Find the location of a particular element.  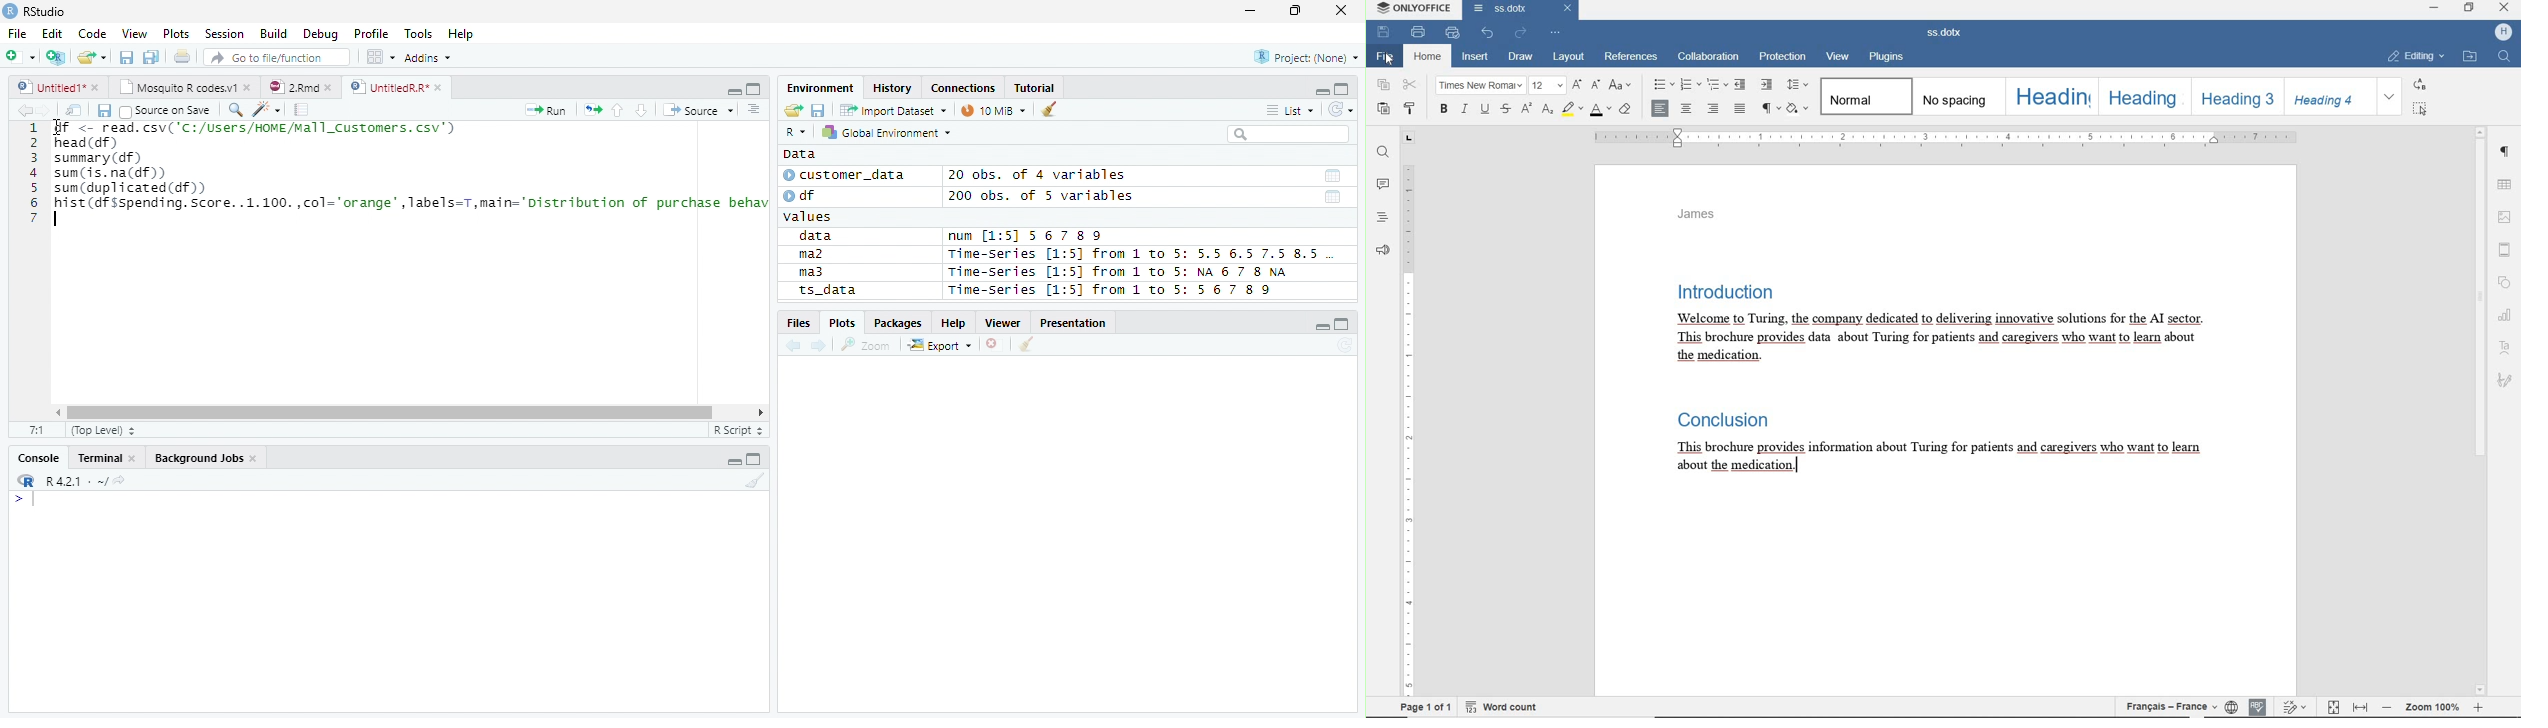

scroll up is located at coordinates (2480, 131).